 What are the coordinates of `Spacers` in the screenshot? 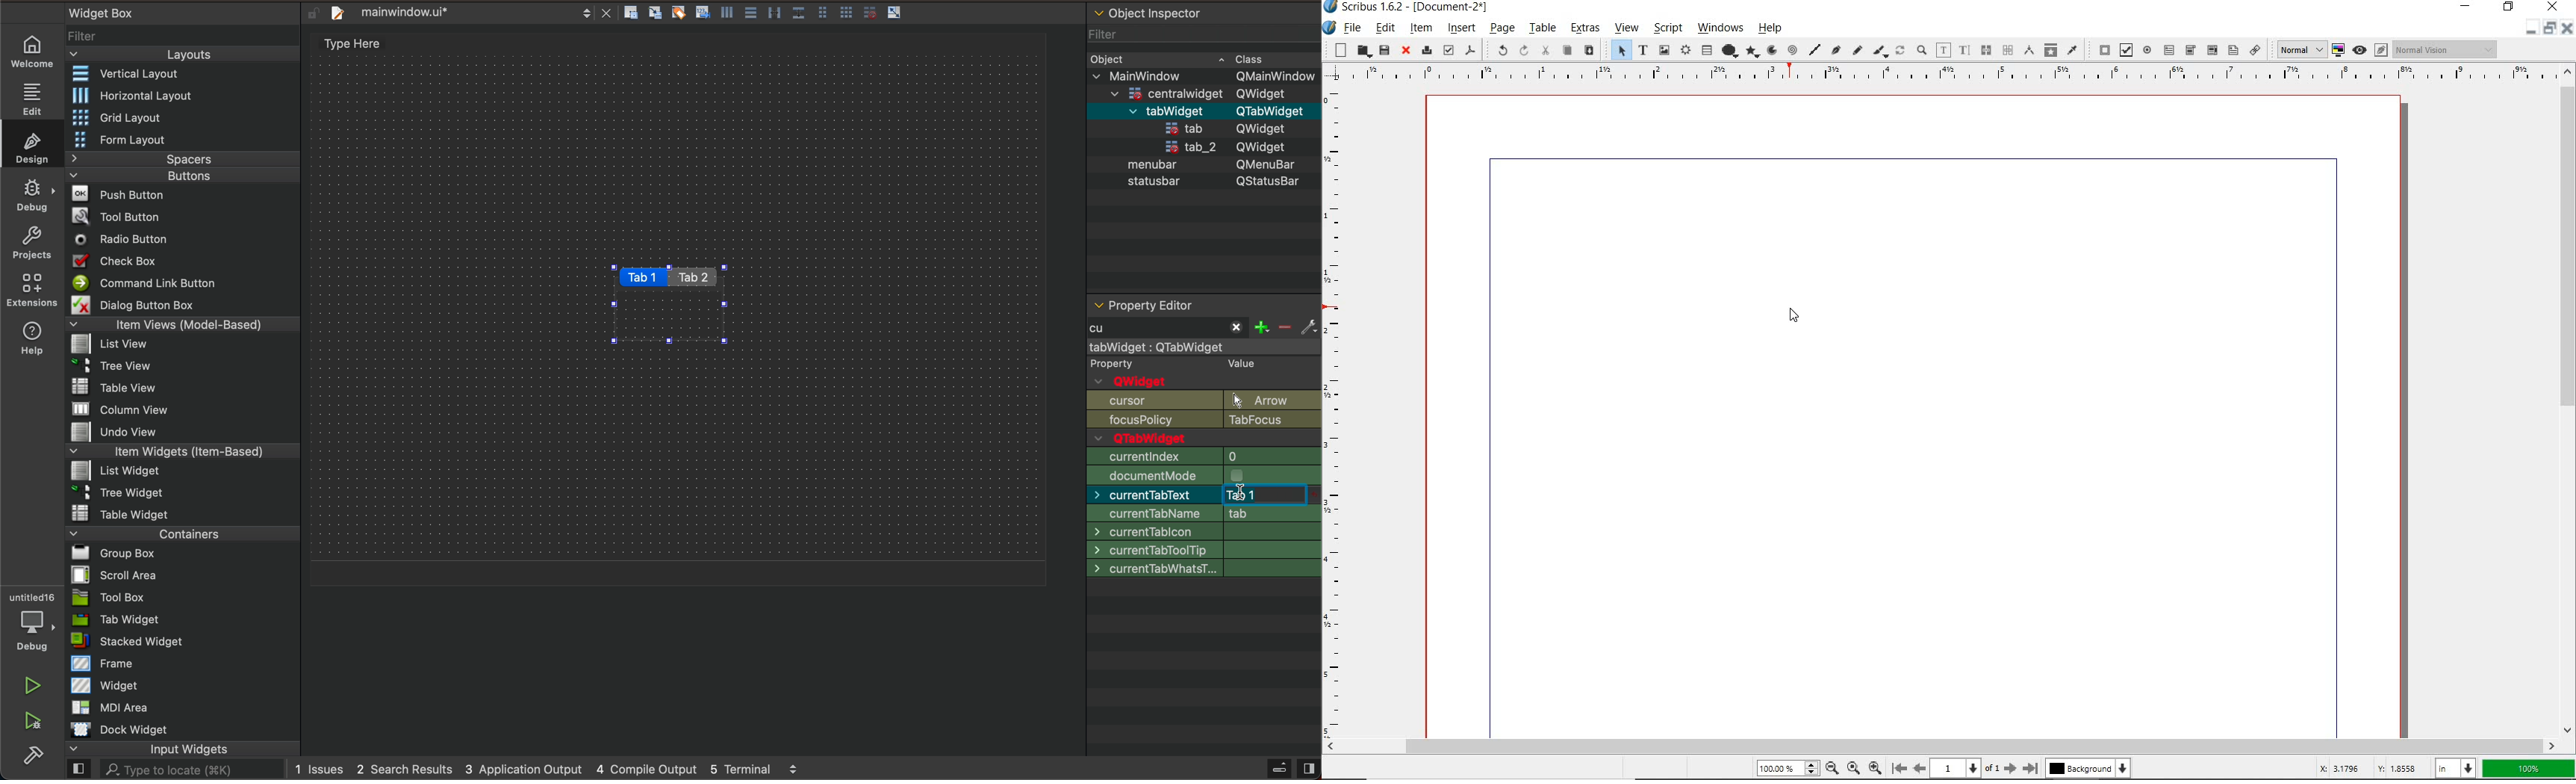 It's located at (184, 160).